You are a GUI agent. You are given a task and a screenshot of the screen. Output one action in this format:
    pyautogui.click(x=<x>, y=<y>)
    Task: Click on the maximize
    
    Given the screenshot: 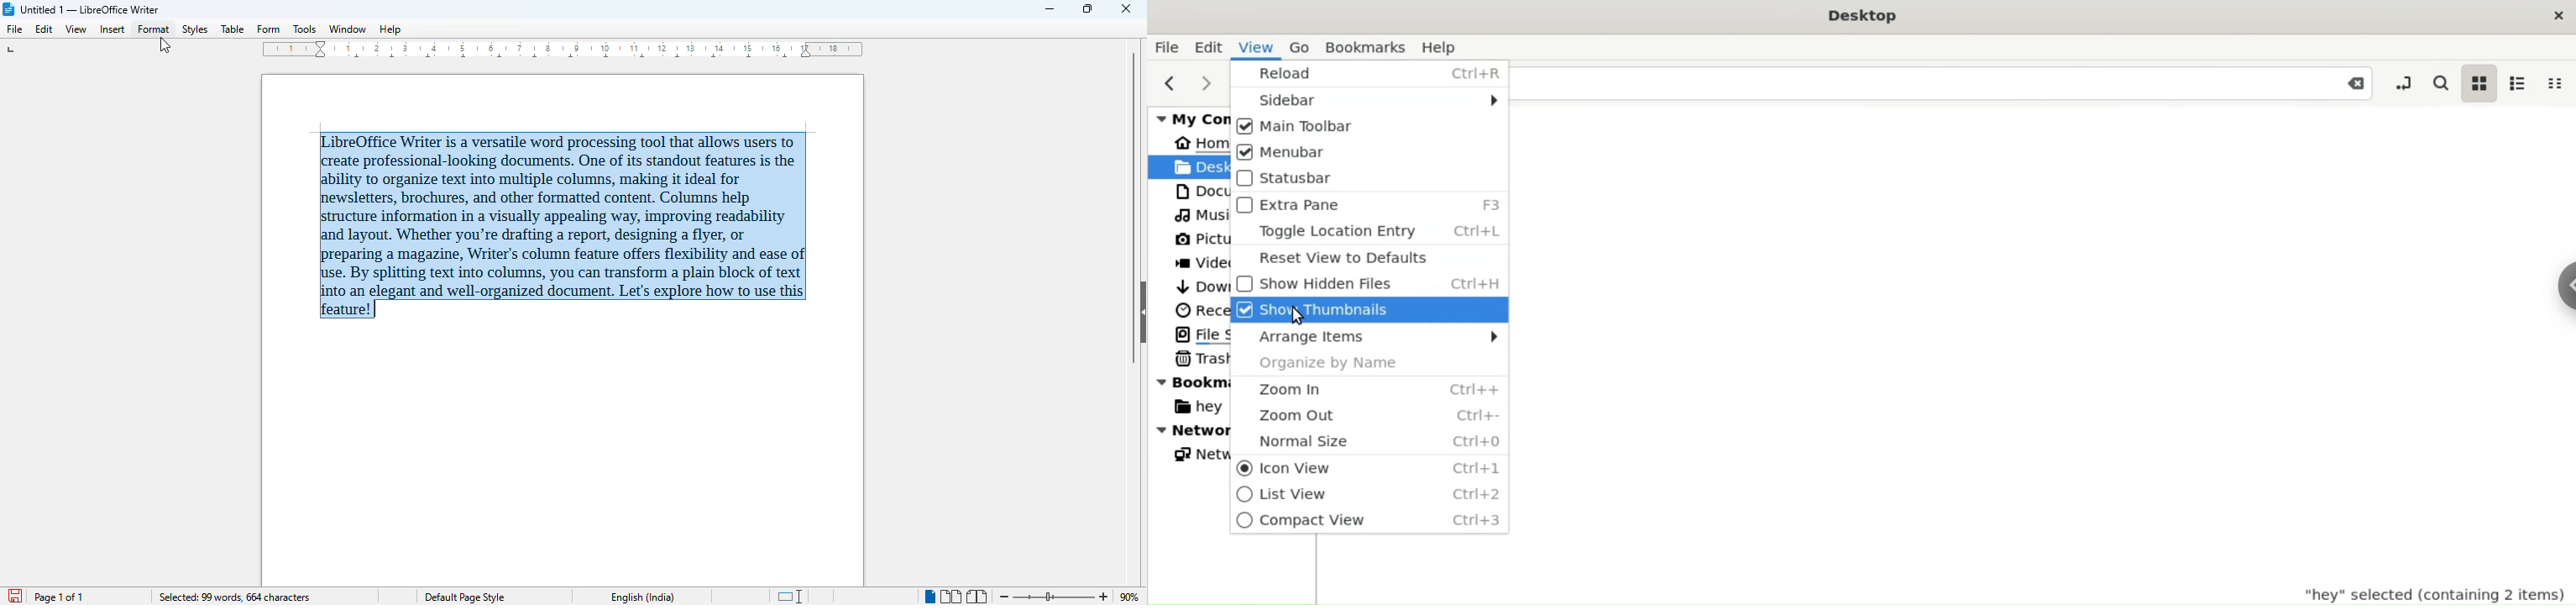 What is the action you would take?
    pyautogui.click(x=1089, y=8)
    